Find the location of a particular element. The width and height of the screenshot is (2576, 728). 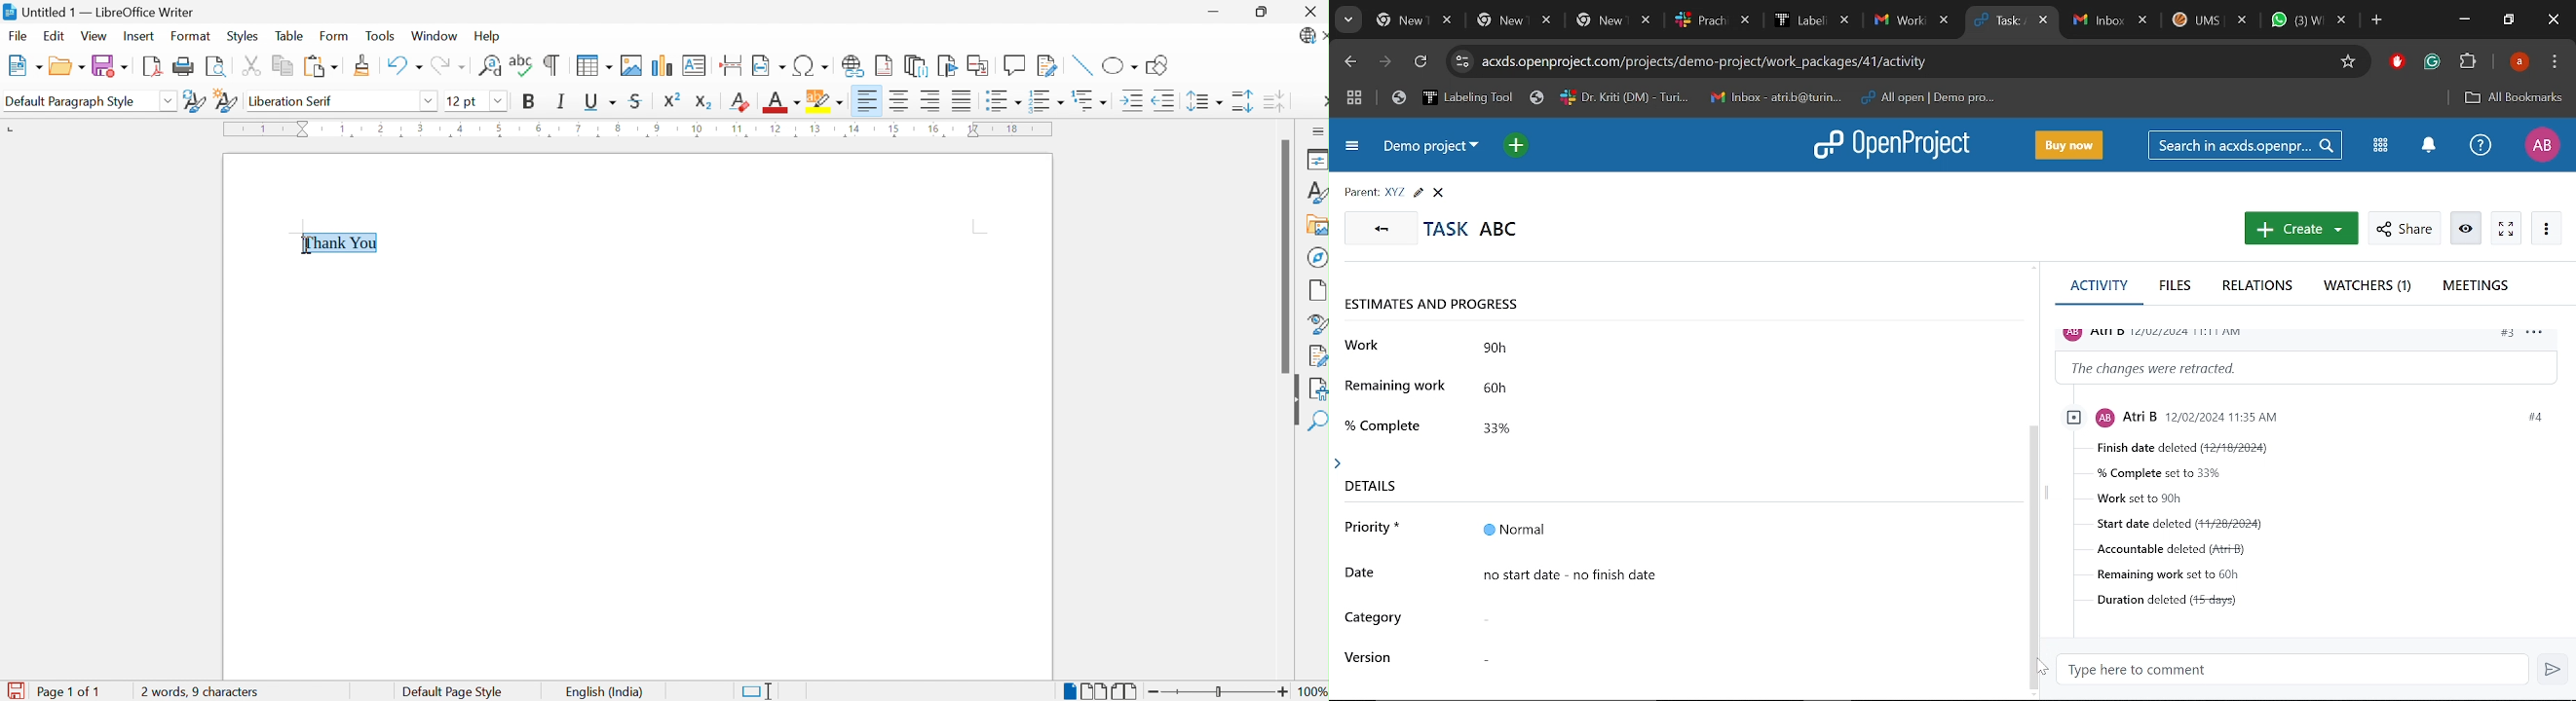

Slider is located at coordinates (1219, 692).